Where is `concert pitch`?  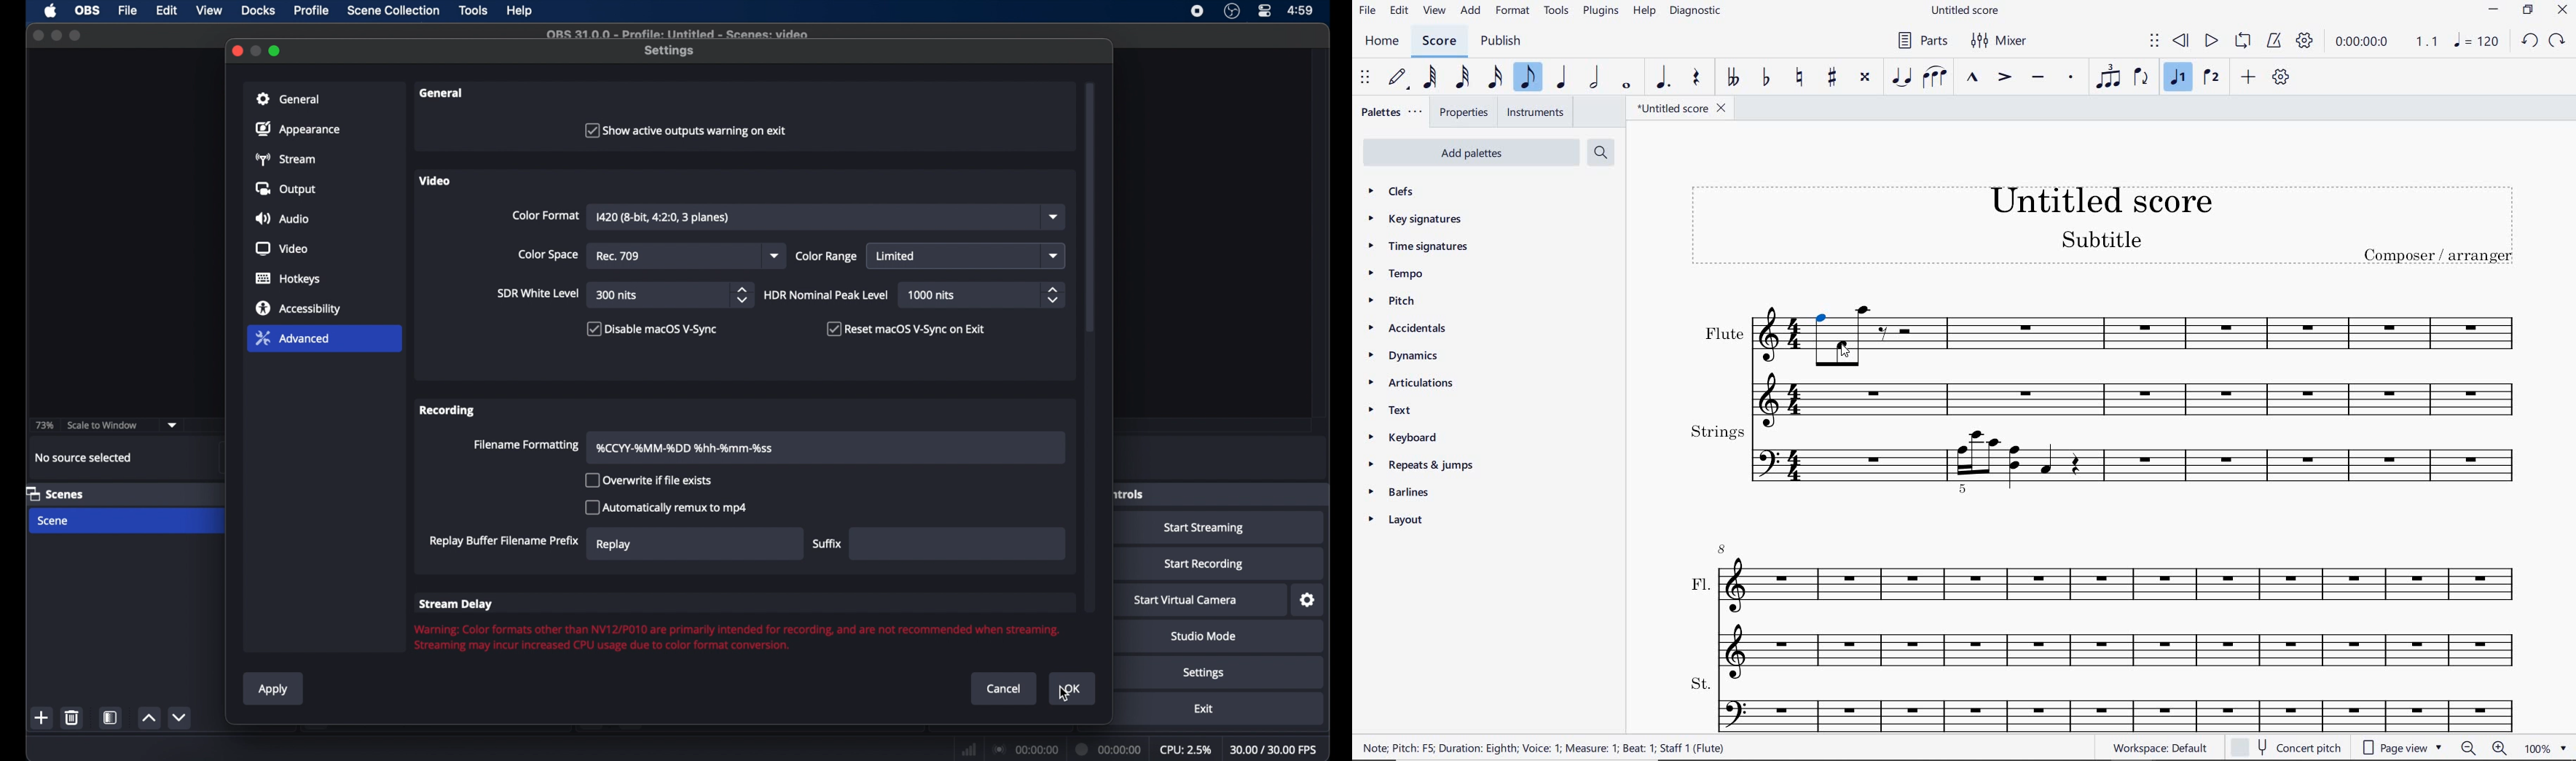 concert pitch is located at coordinates (2288, 746).